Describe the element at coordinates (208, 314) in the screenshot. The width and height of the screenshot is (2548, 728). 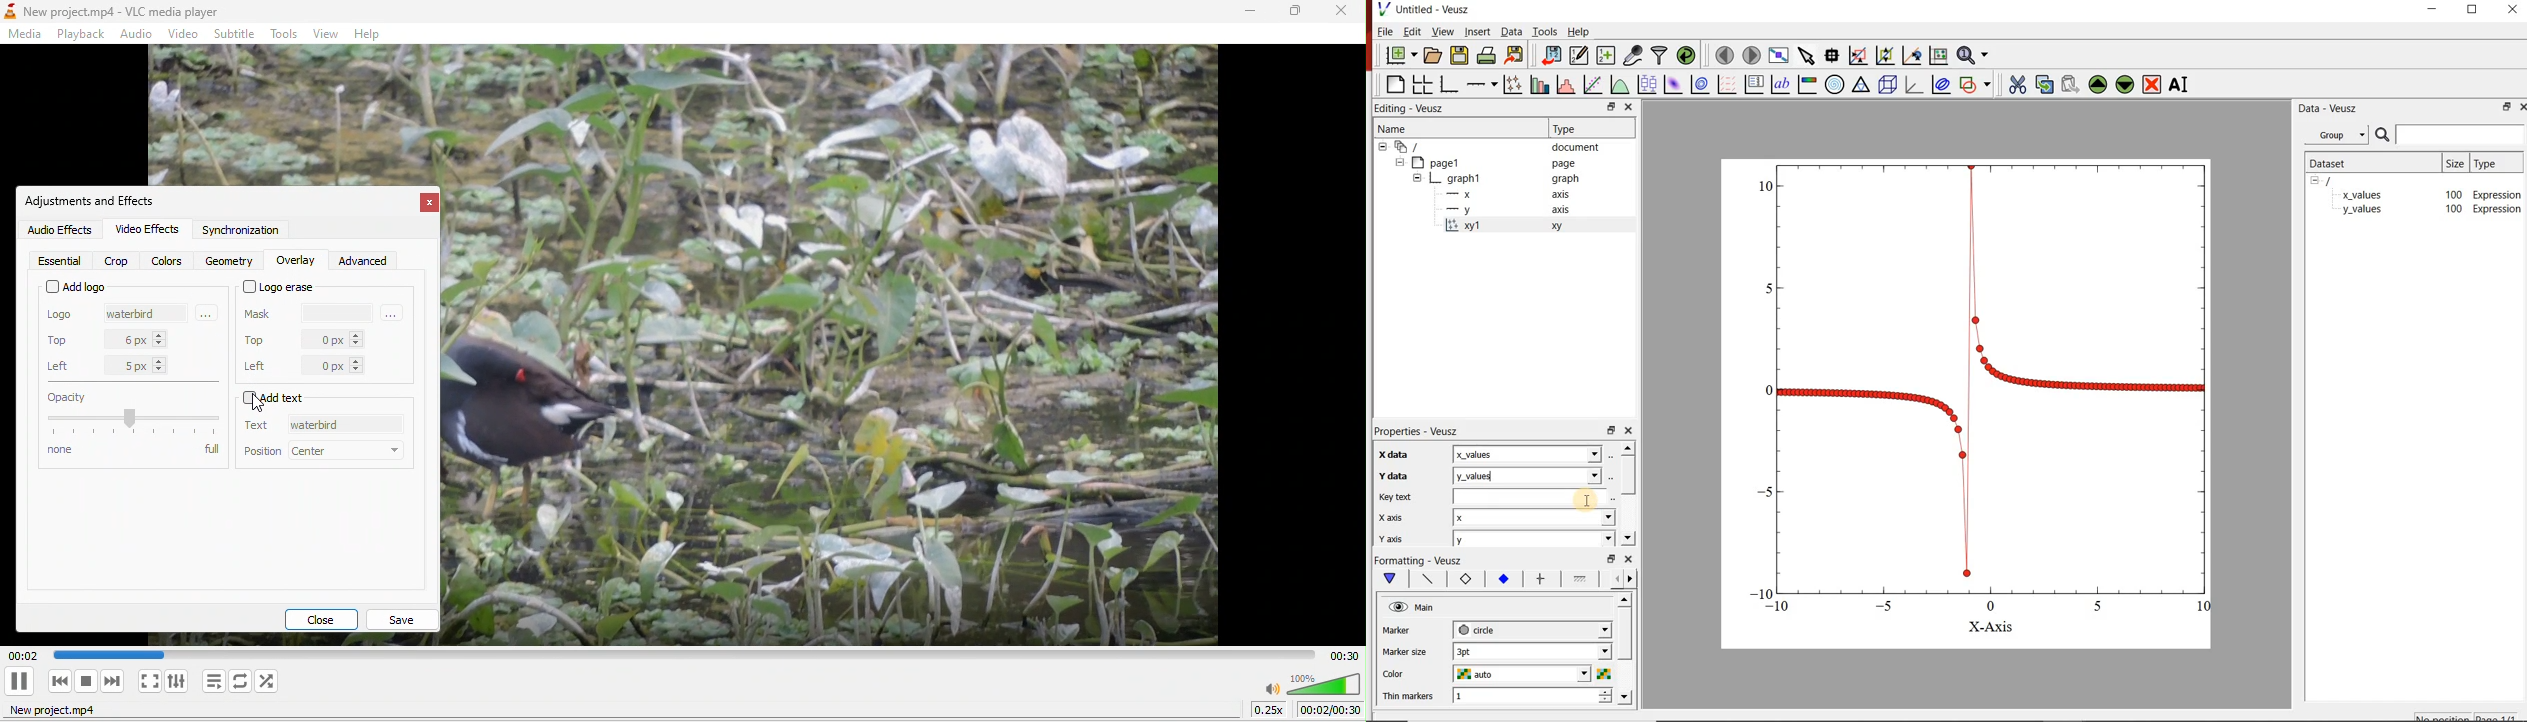
I see `More options` at that location.